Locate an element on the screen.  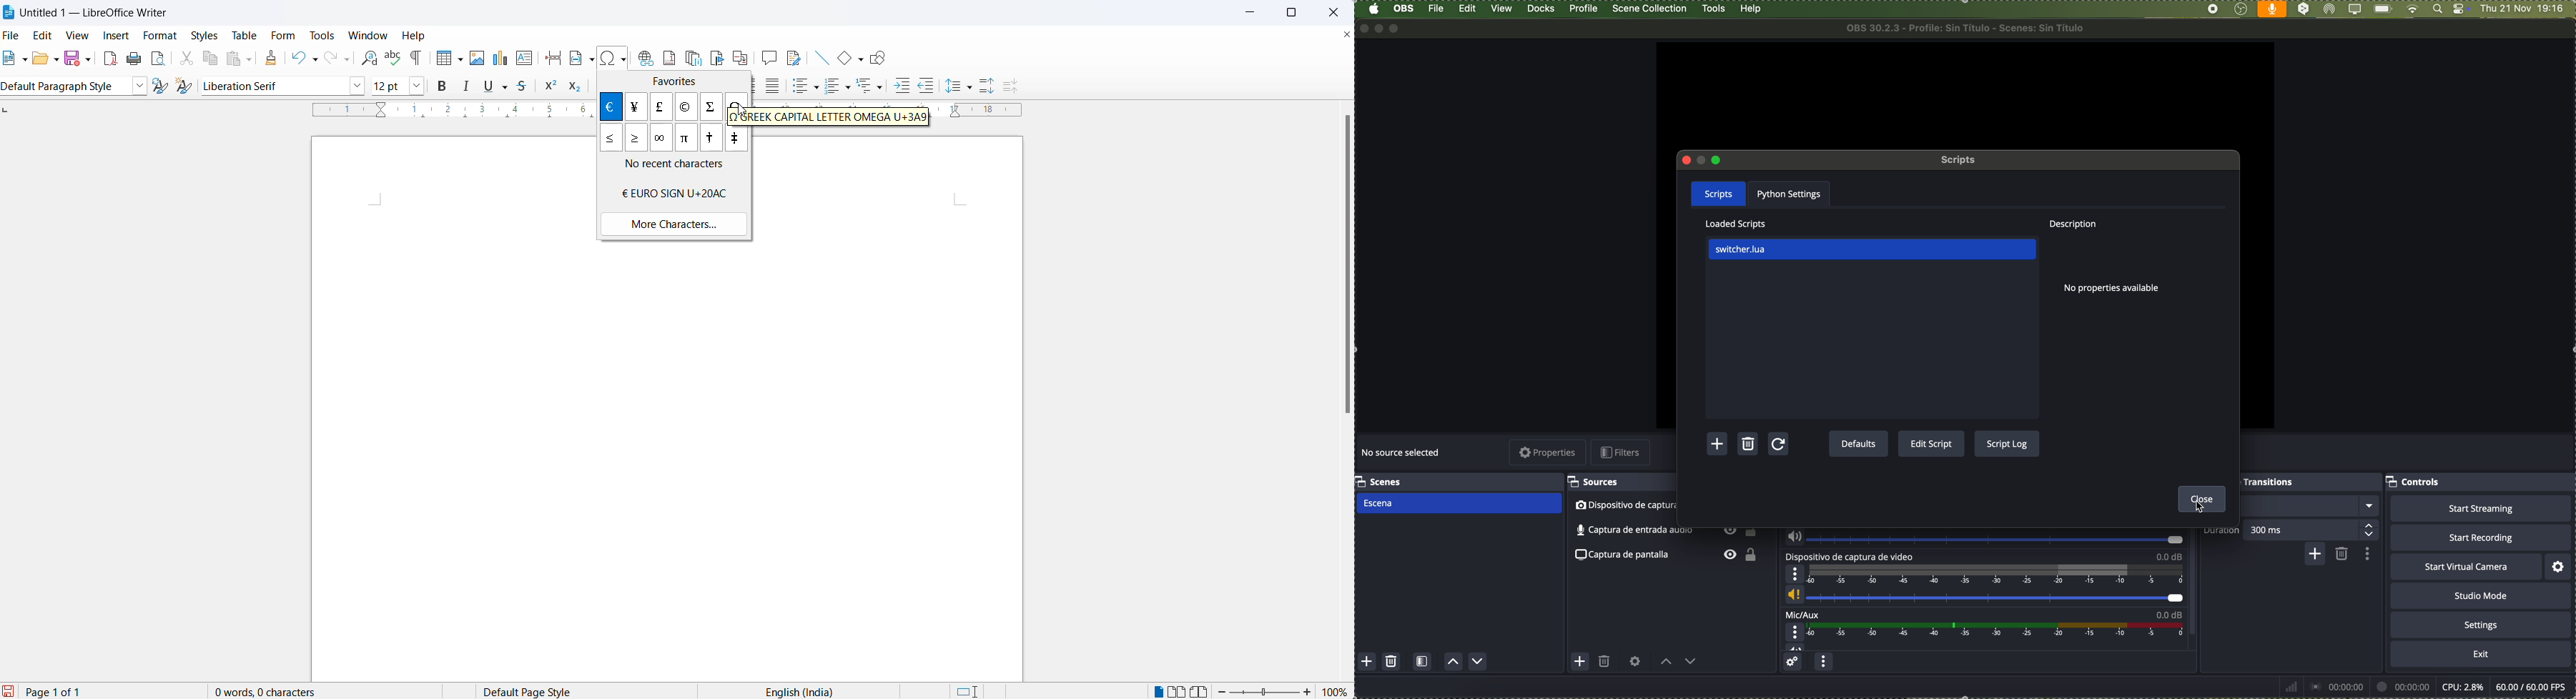
paragraph style is located at coordinates (136, 86).